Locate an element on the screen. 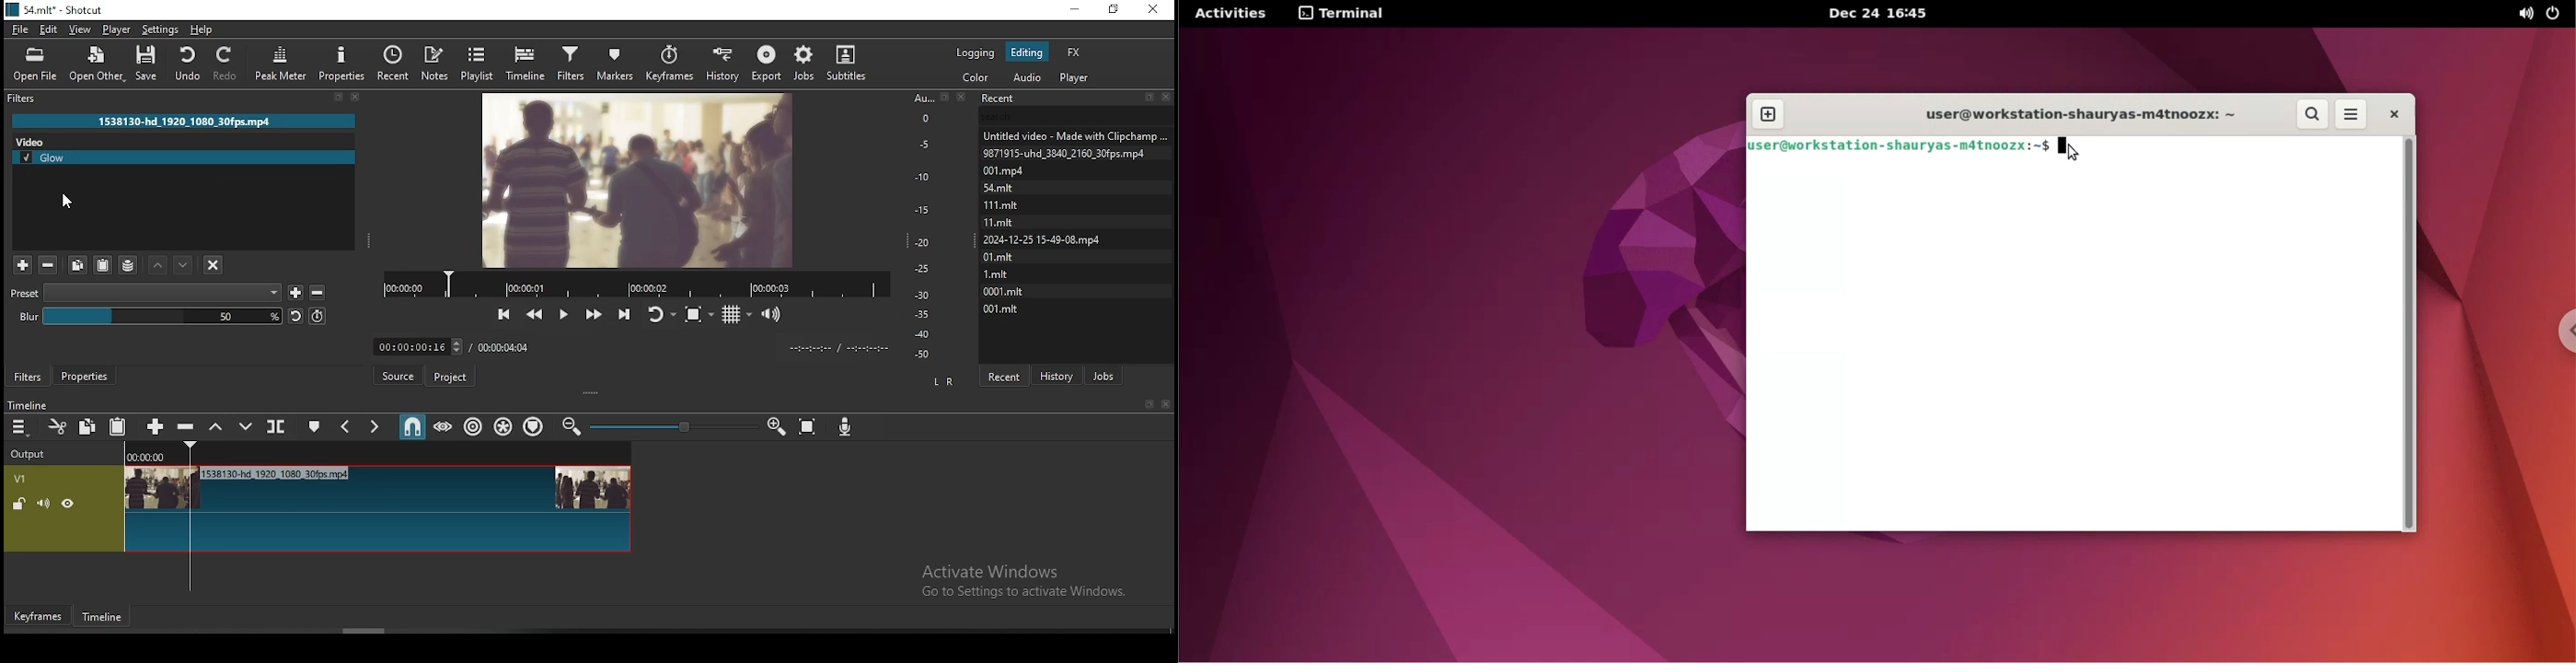 The image size is (2576, 672). move filter down is located at coordinates (184, 267).